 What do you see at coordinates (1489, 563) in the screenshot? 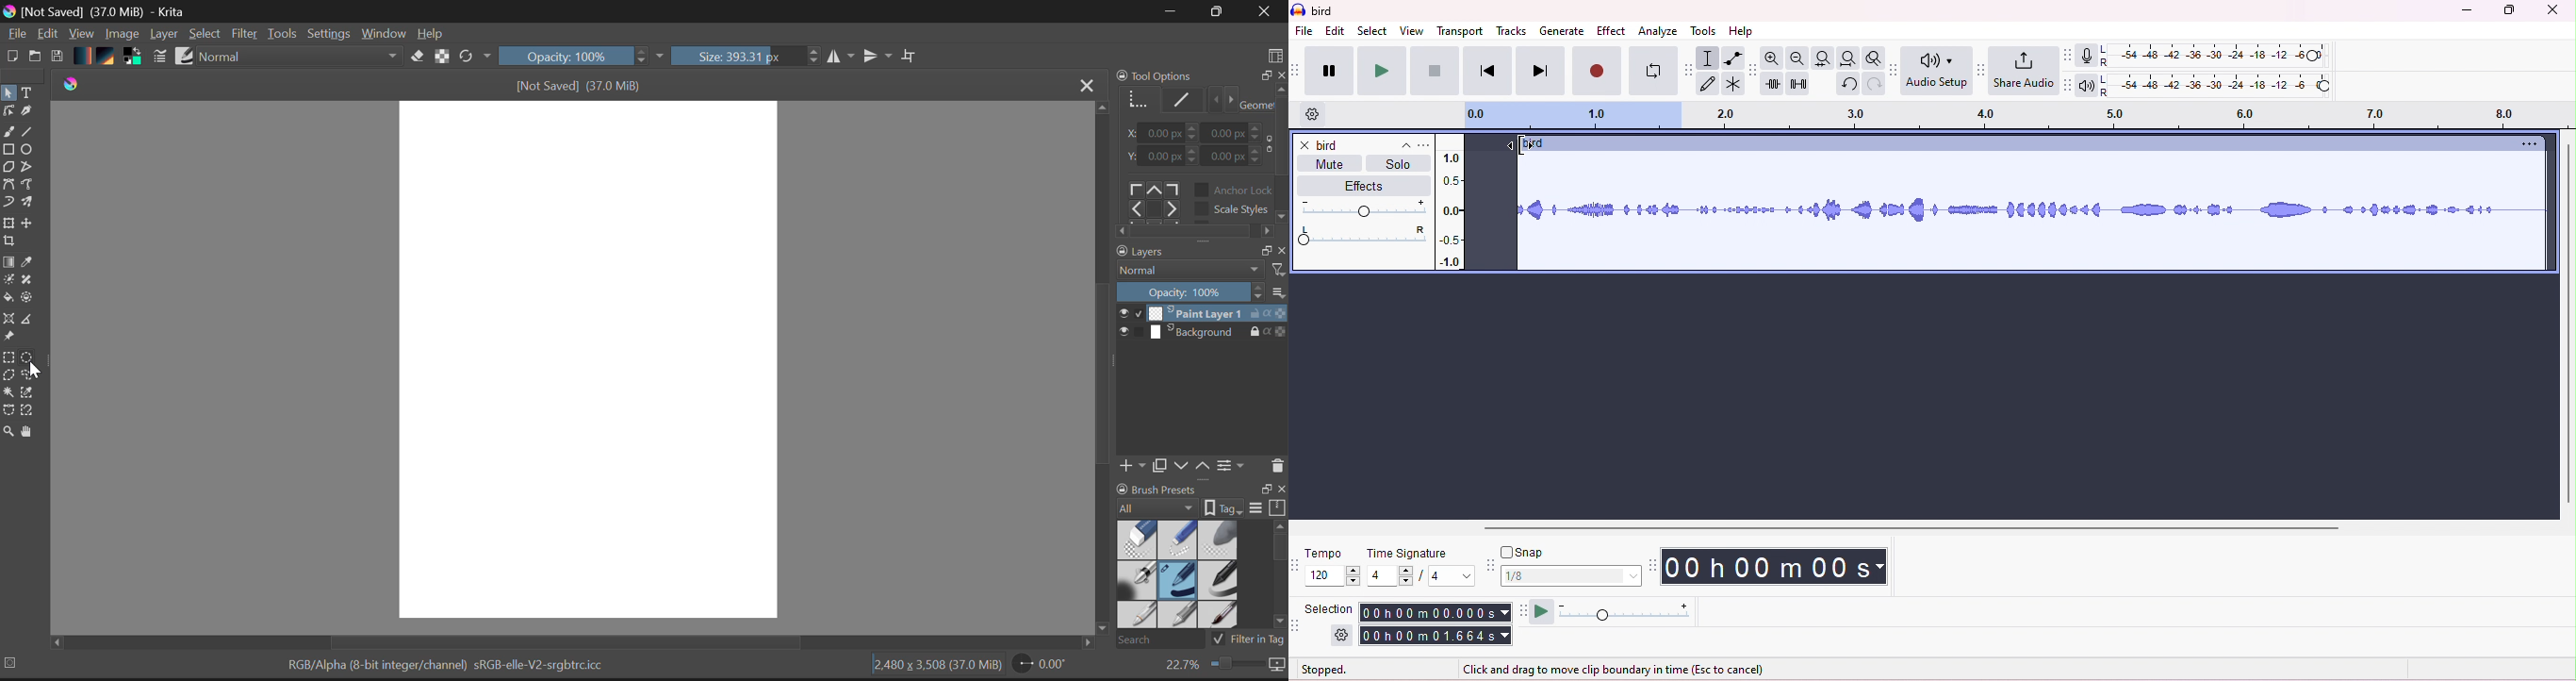
I see `snap tool bar` at bounding box center [1489, 563].